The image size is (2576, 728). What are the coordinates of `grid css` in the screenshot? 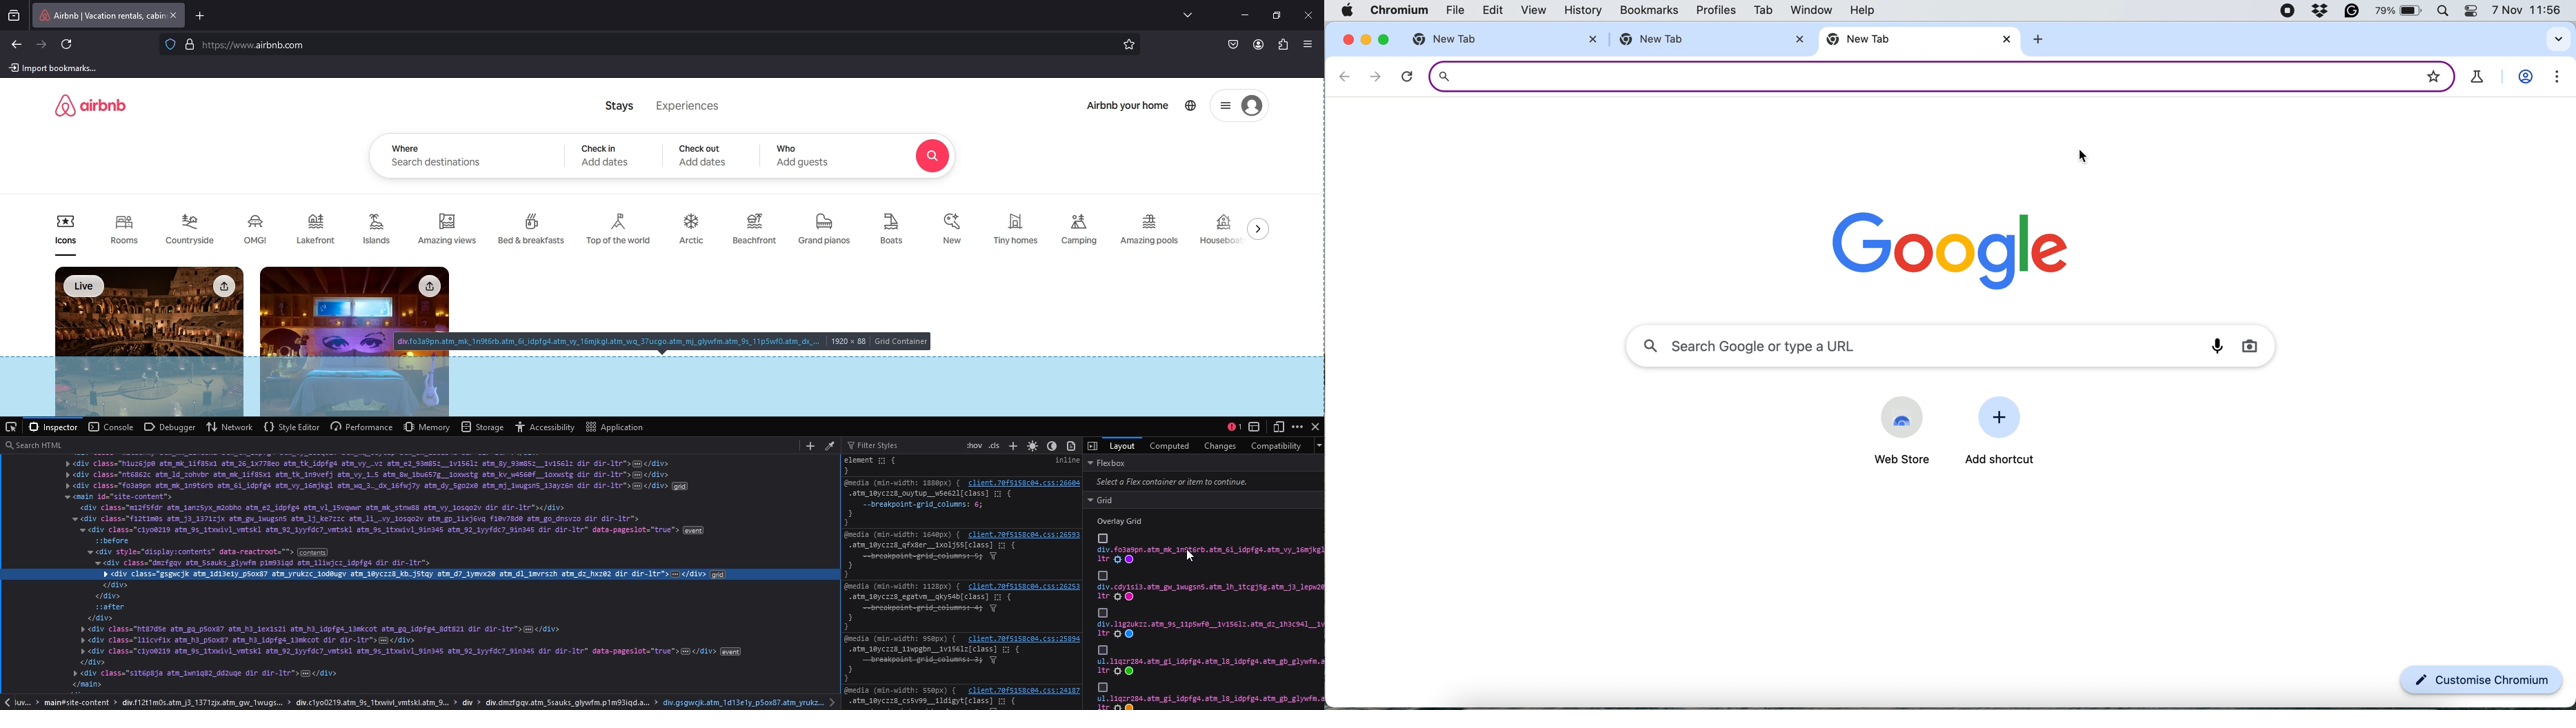 It's located at (1209, 667).